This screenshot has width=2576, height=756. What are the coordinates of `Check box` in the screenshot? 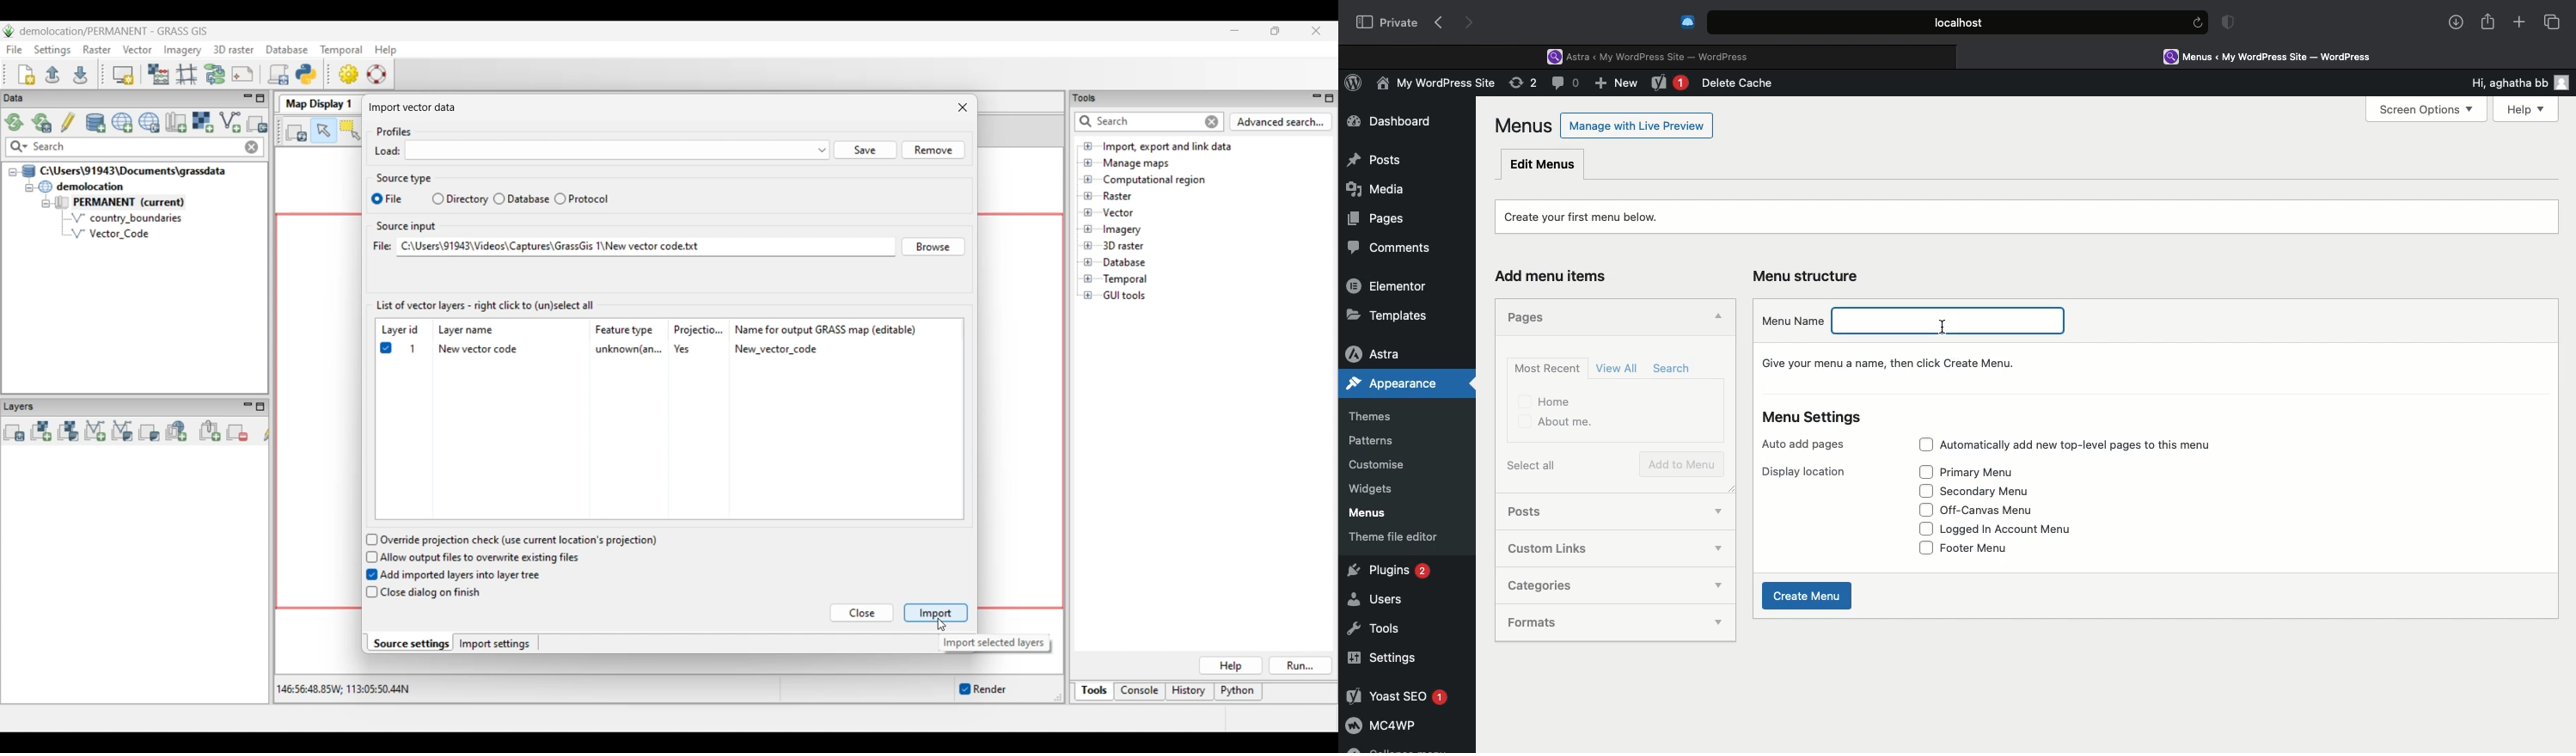 It's located at (1922, 529).